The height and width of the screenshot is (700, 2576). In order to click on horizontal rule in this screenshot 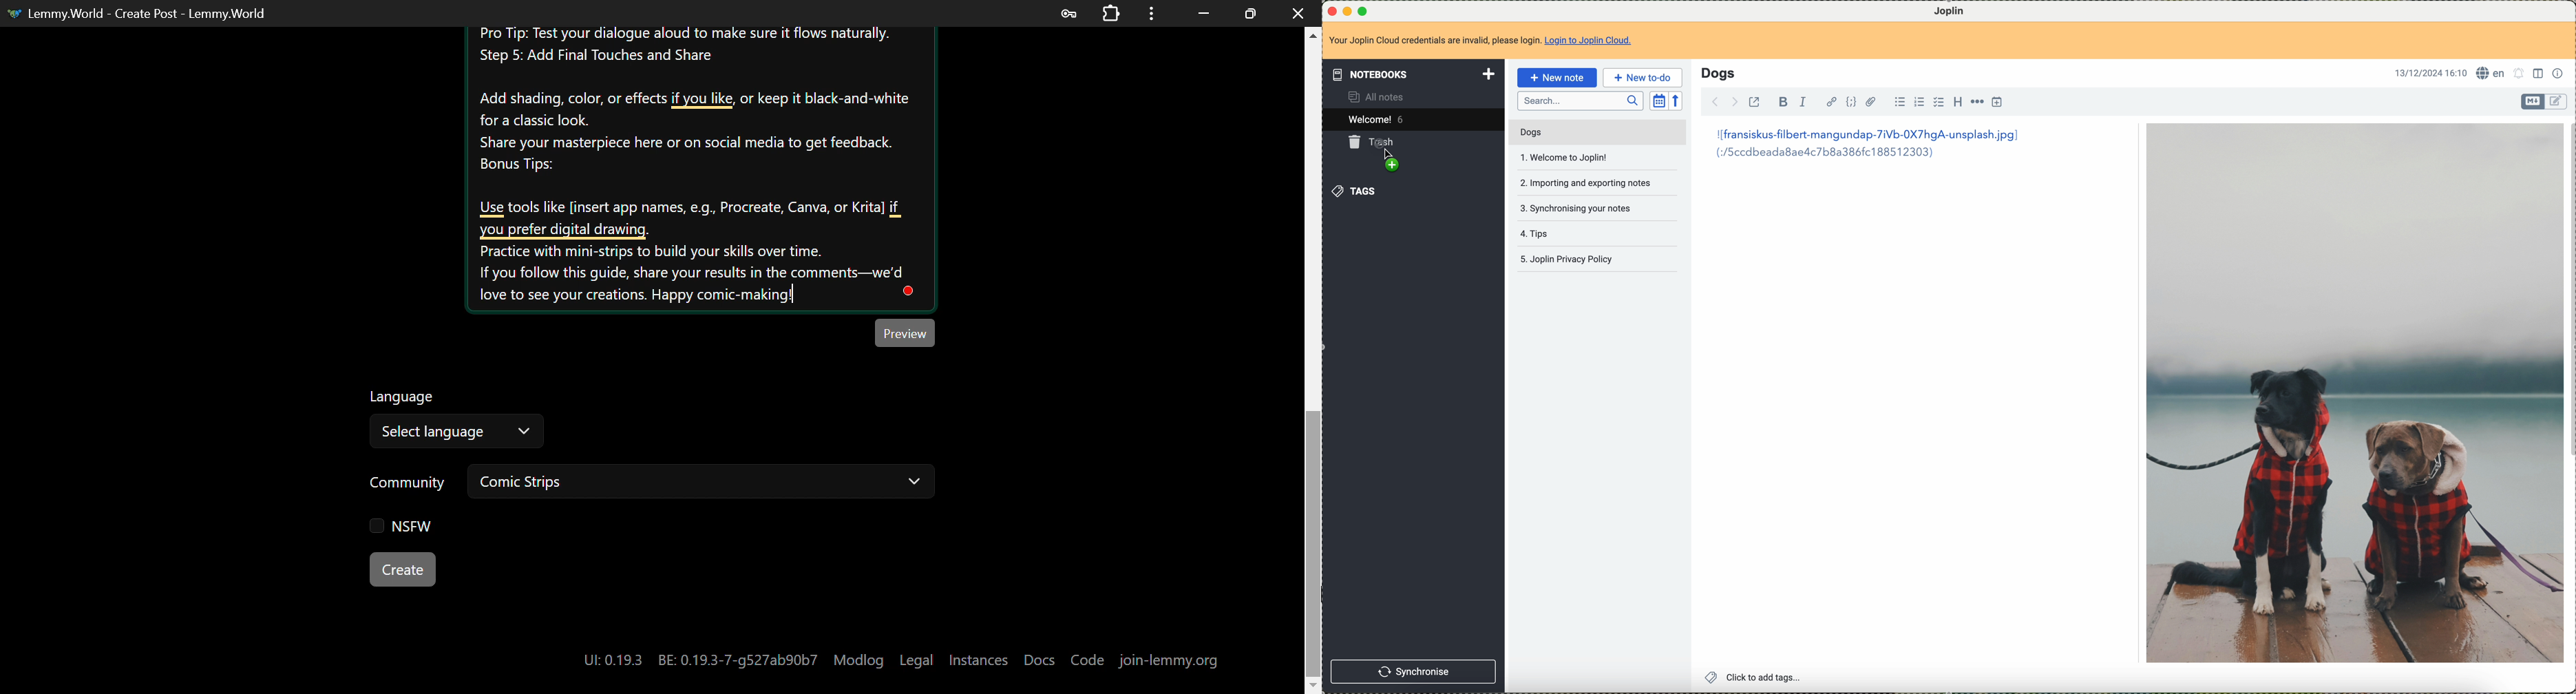, I will do `click(1977, 103)`.